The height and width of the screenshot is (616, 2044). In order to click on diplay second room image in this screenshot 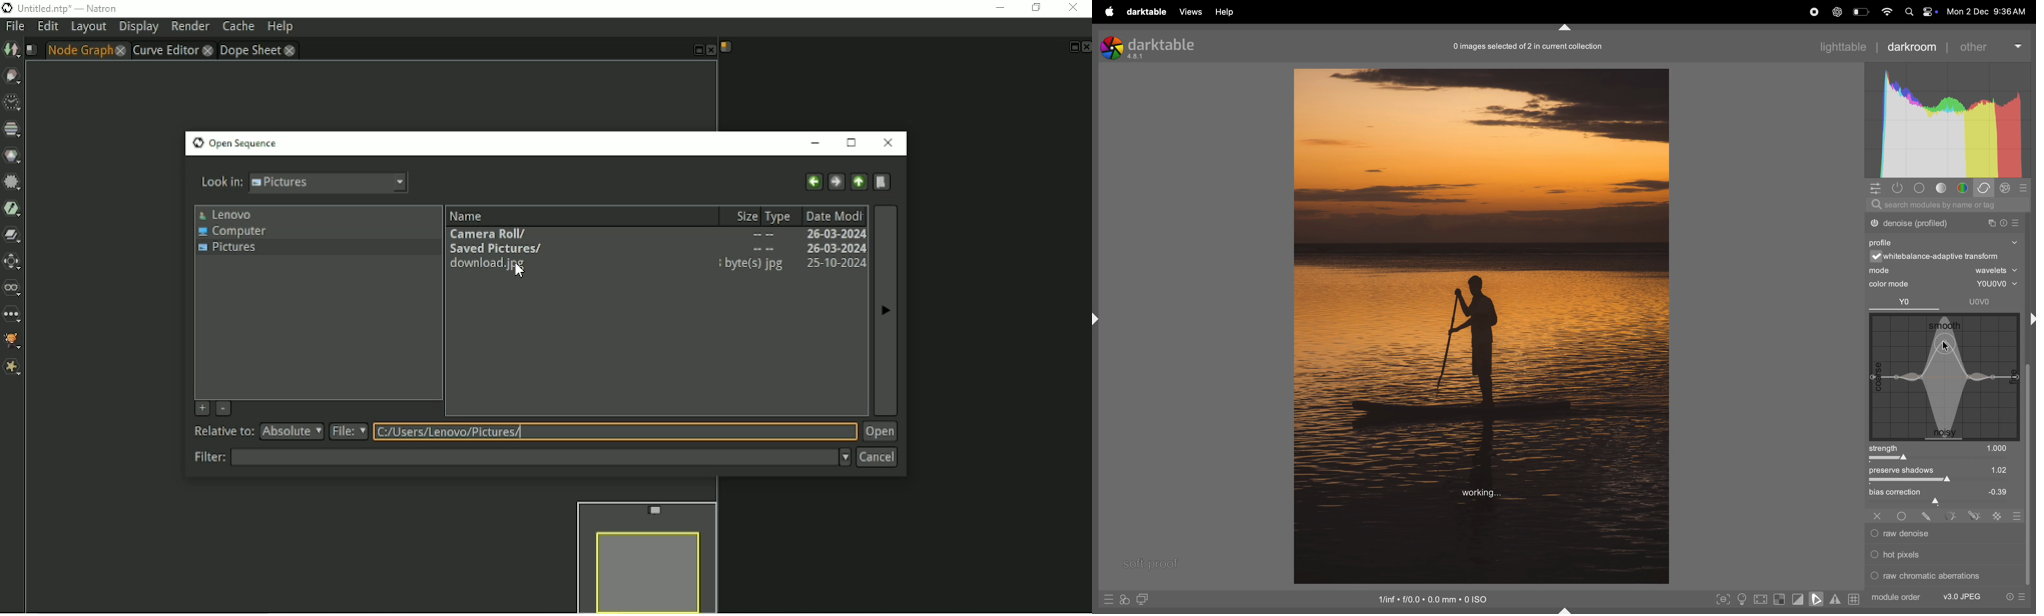, I will do `click(1146, 600)`.